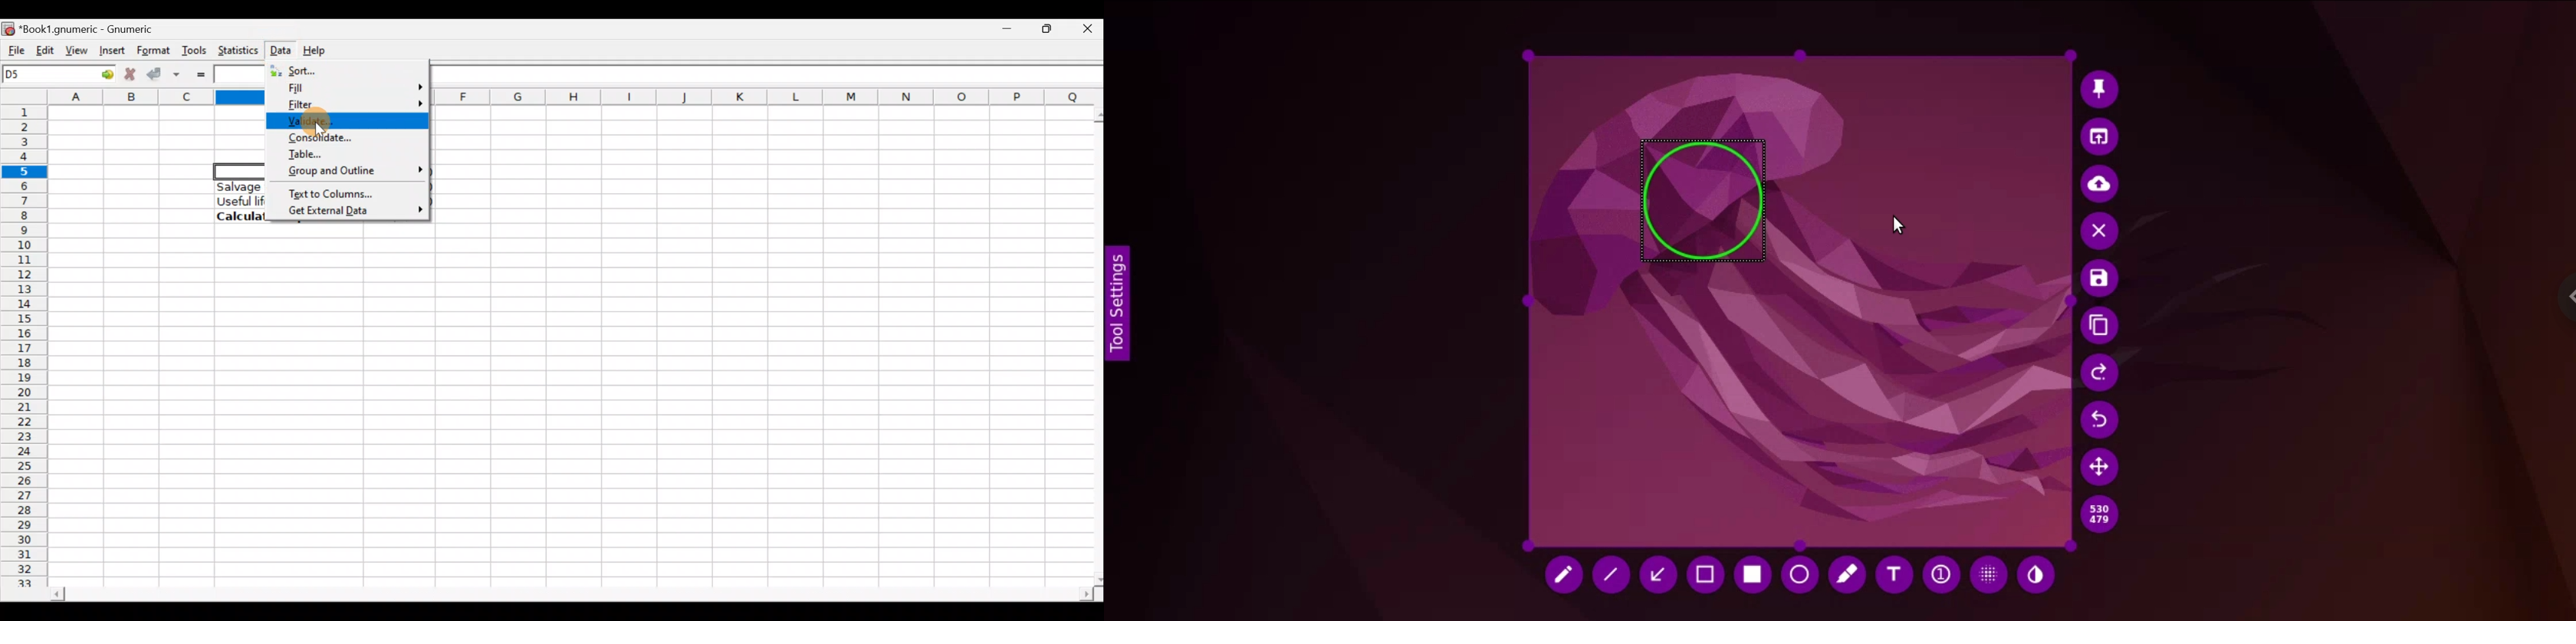 The image size is (2576, 644). Describe the element at coordinates (163, 72) in the screenshot. I see `Accept change` at that location.